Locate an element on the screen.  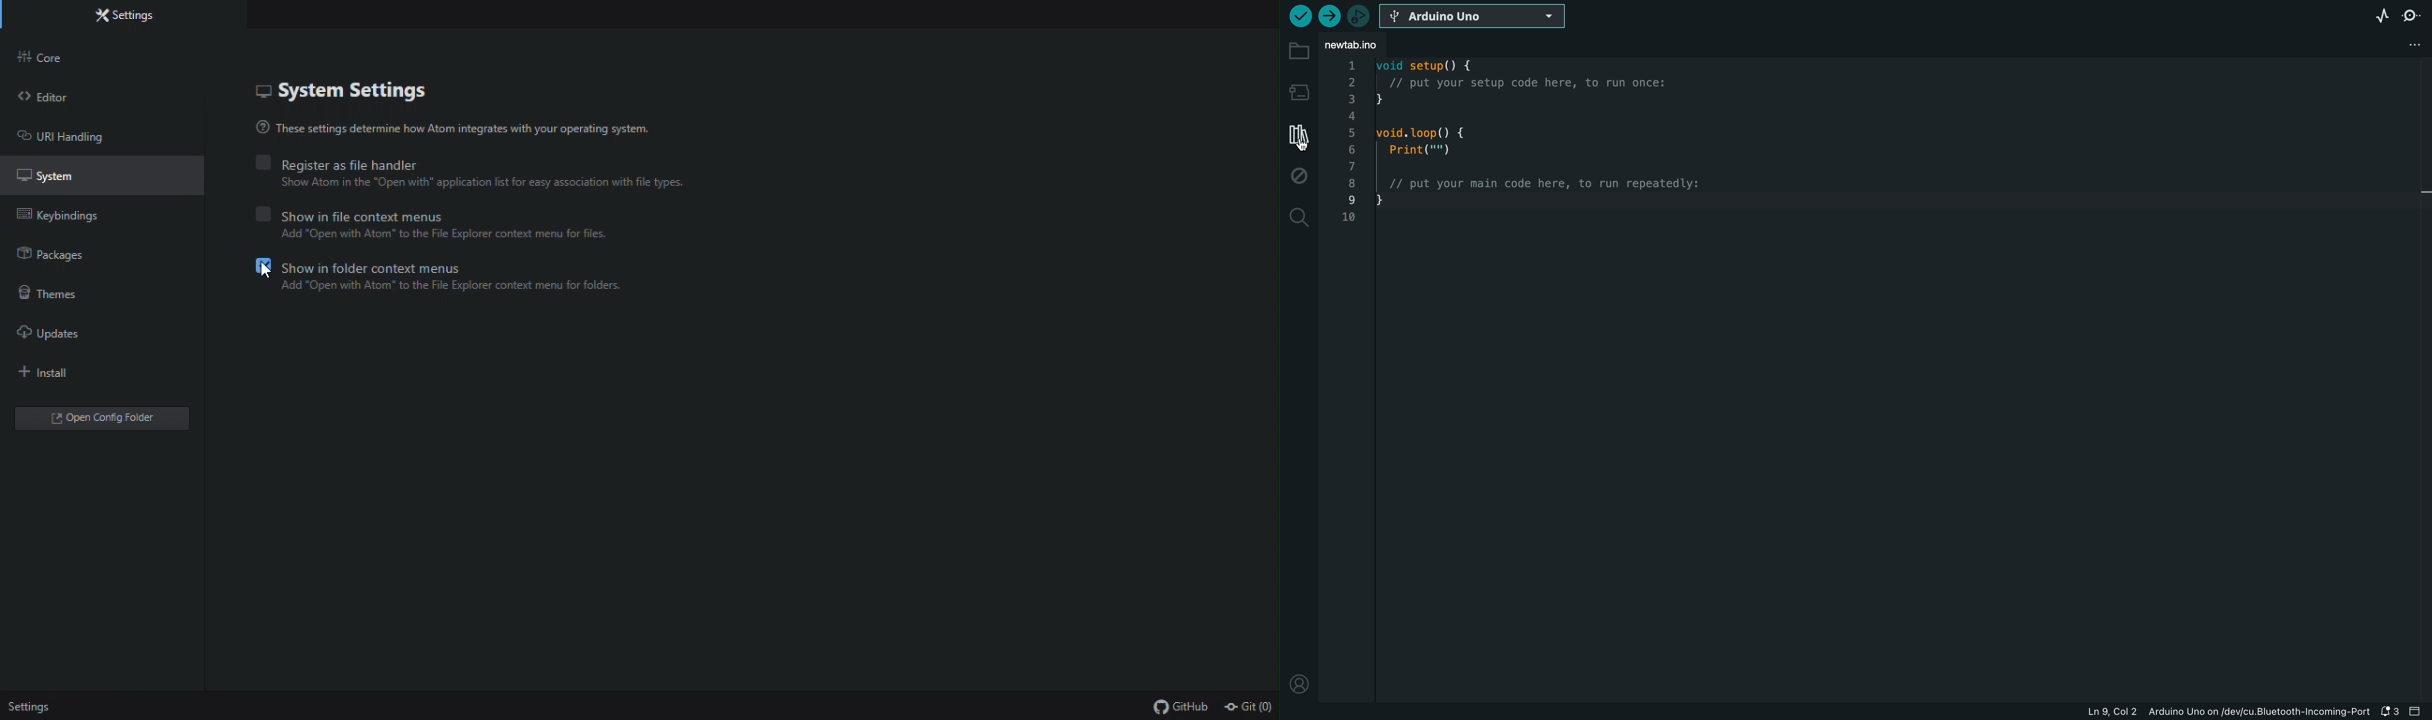
settings is located at coordinates (121, 17).